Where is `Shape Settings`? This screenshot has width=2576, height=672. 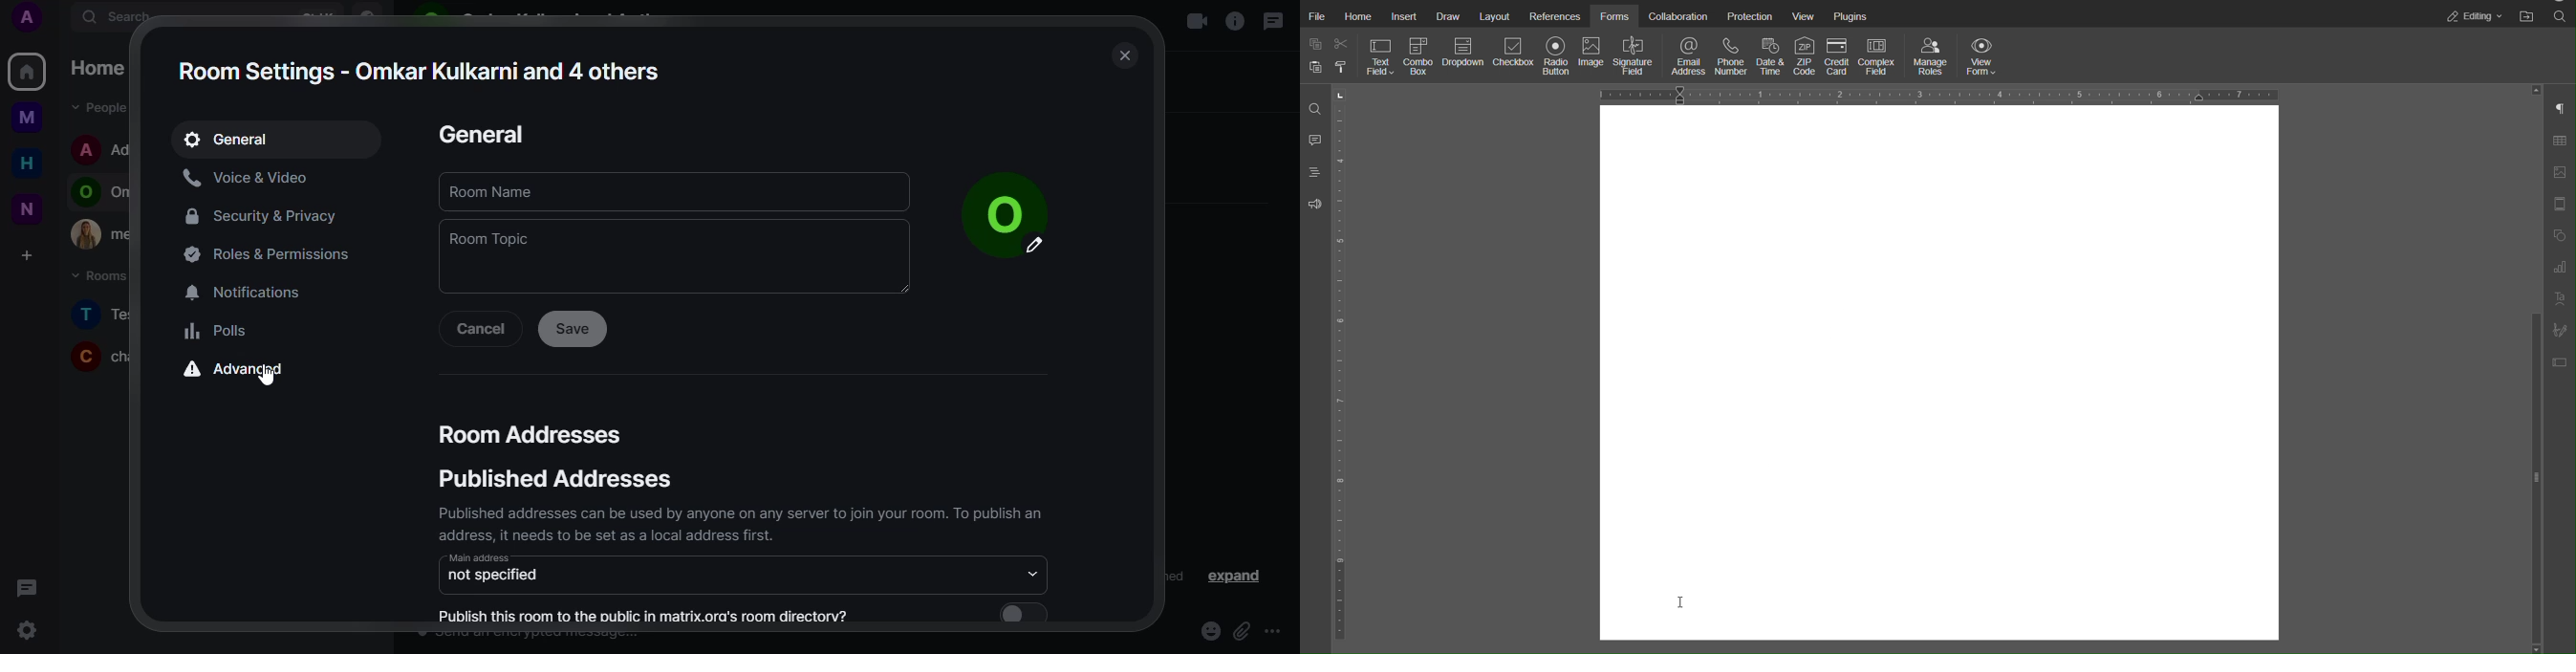 Shape Settings is located at coordinates (2560, 236).